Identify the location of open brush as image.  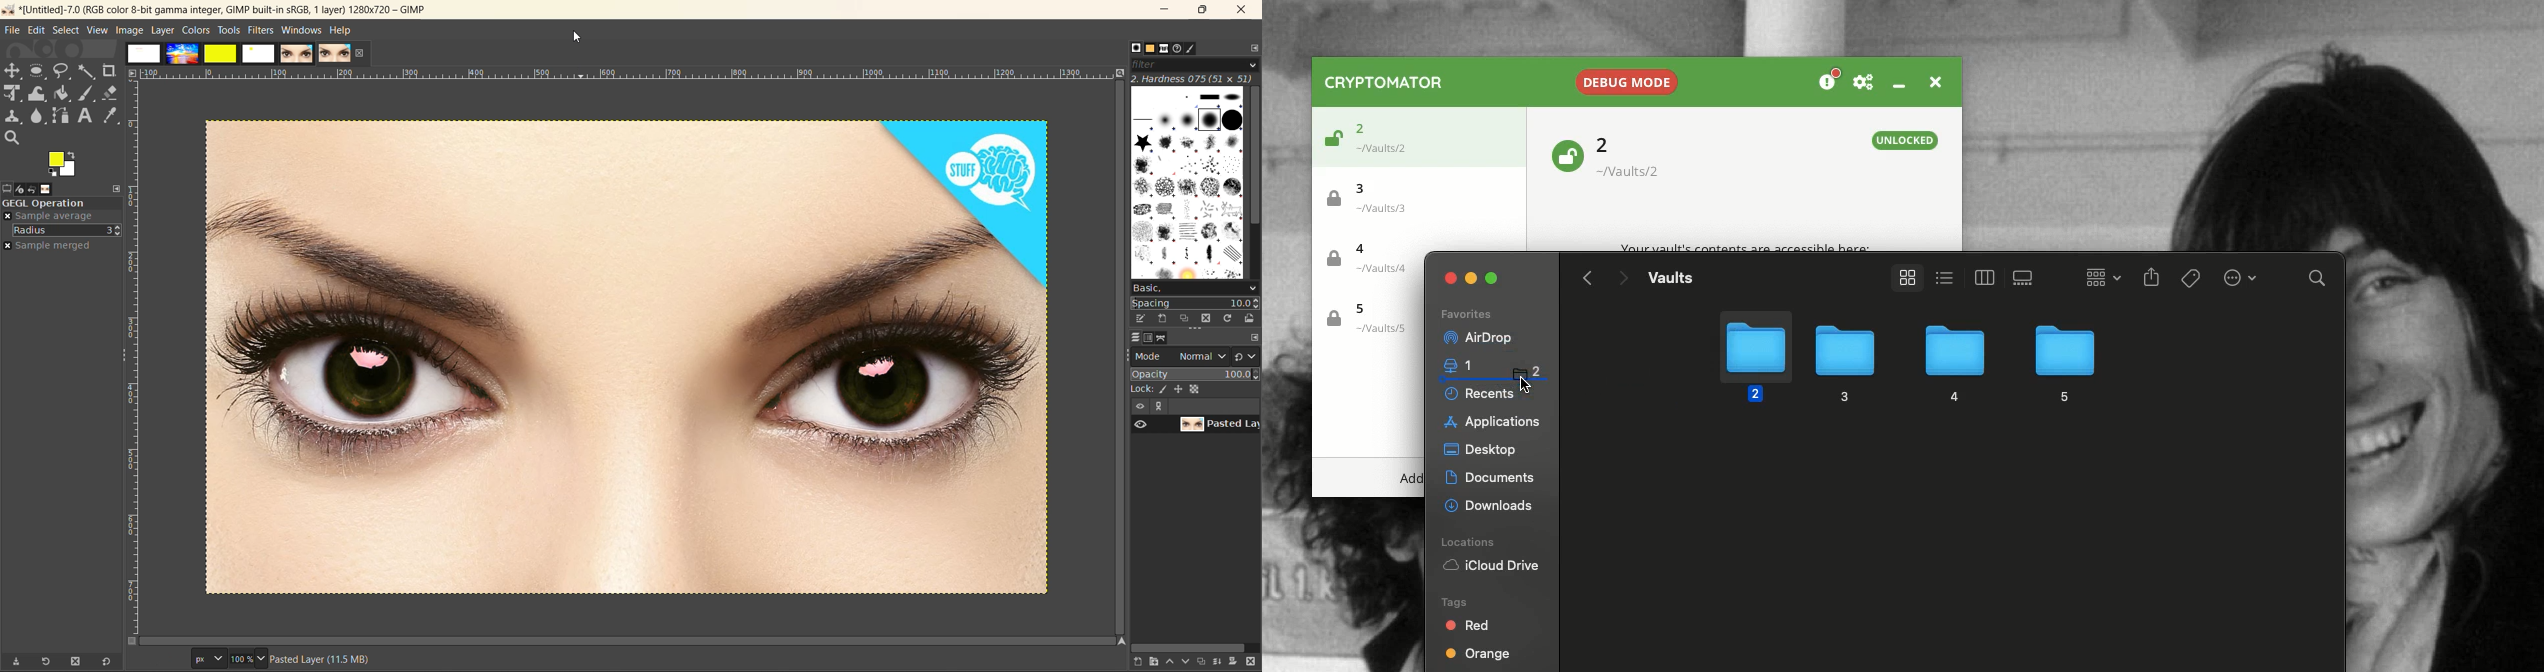
(1250, 320).